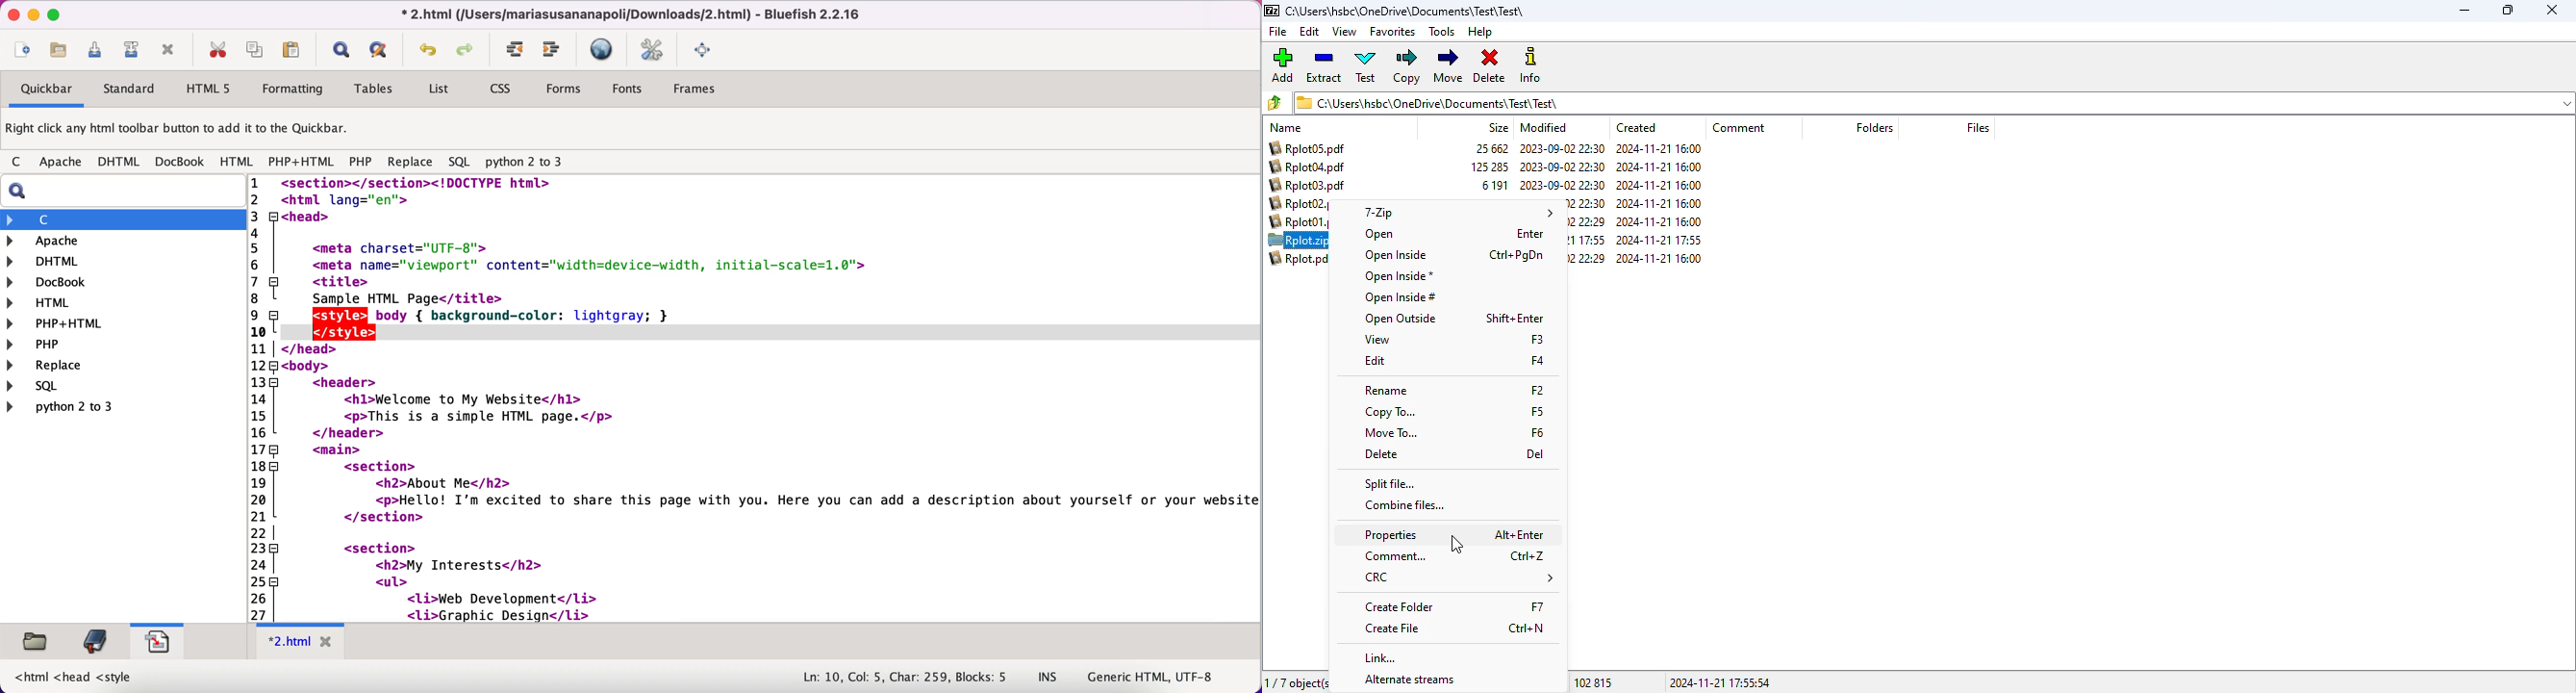 Image resolution: width=2576 pixels, height=700 pixels. What do you see at coordinates (1449, 65) in the screenshot?
I see `move` at bounding box center [1449, 65].